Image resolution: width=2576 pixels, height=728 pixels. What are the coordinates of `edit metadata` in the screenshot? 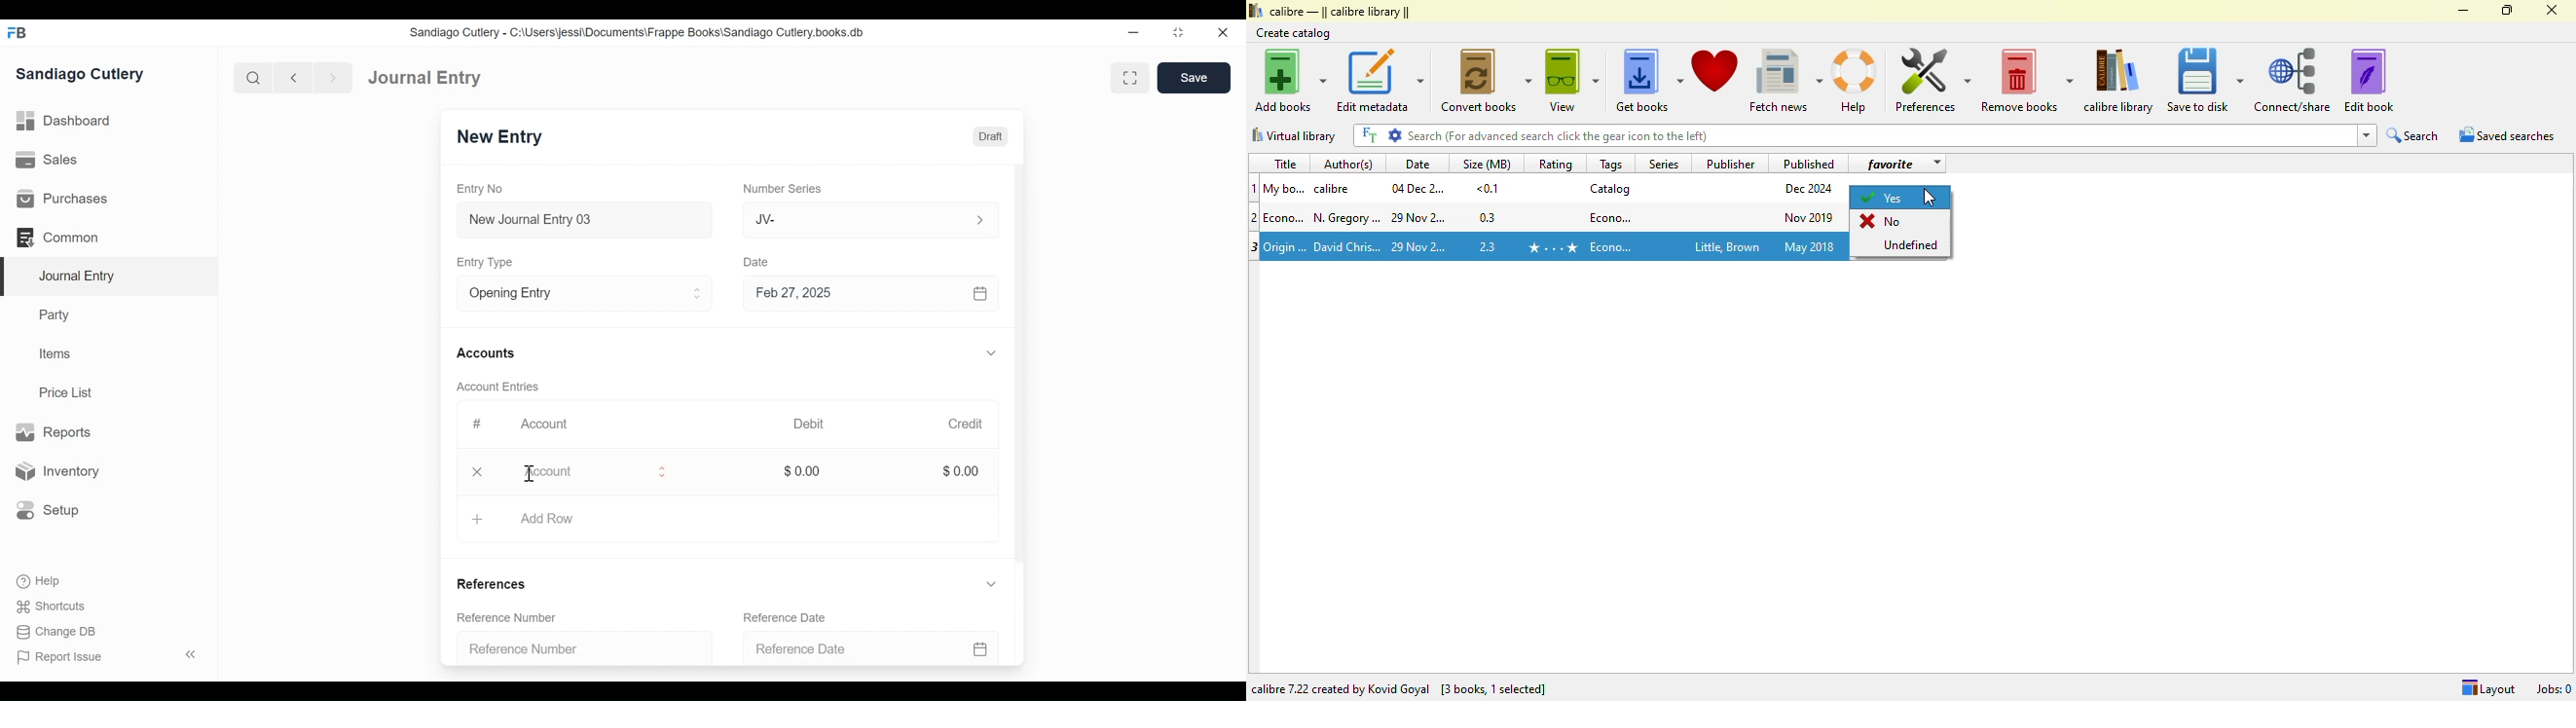 It's located at (1380, 80).